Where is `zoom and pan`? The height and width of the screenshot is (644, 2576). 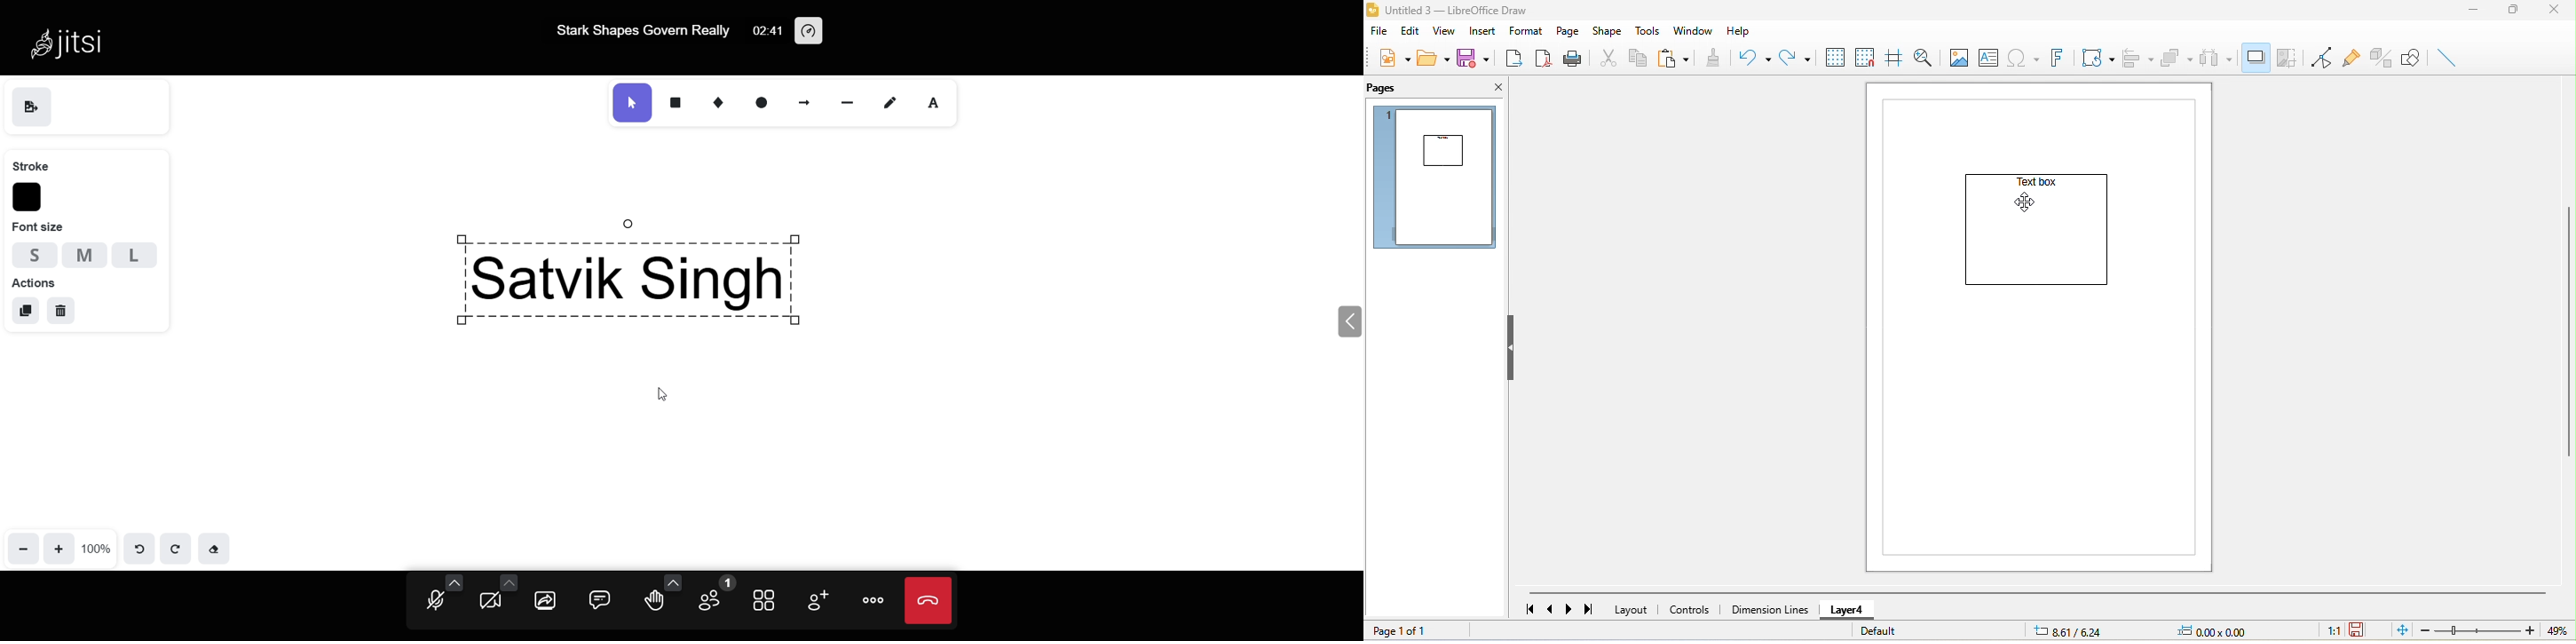
zoom and pan is located at coordinates (1924, 57).